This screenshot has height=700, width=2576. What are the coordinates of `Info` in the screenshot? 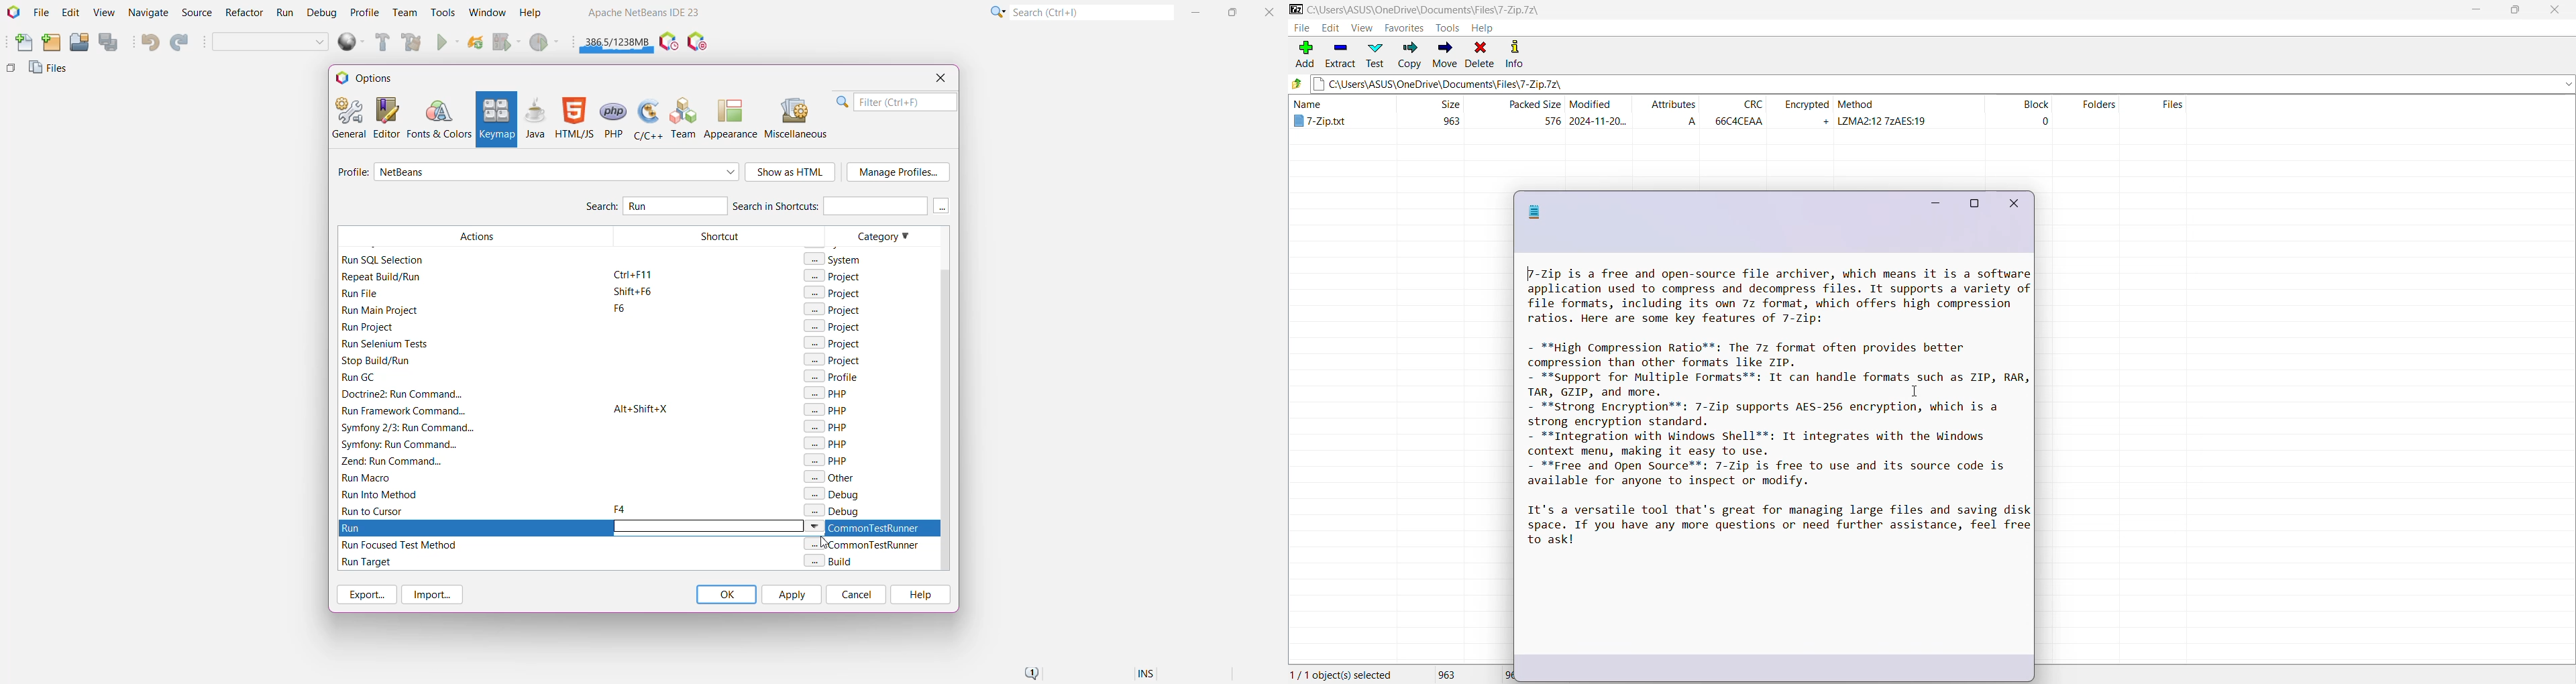 It's located at (1515, 52).